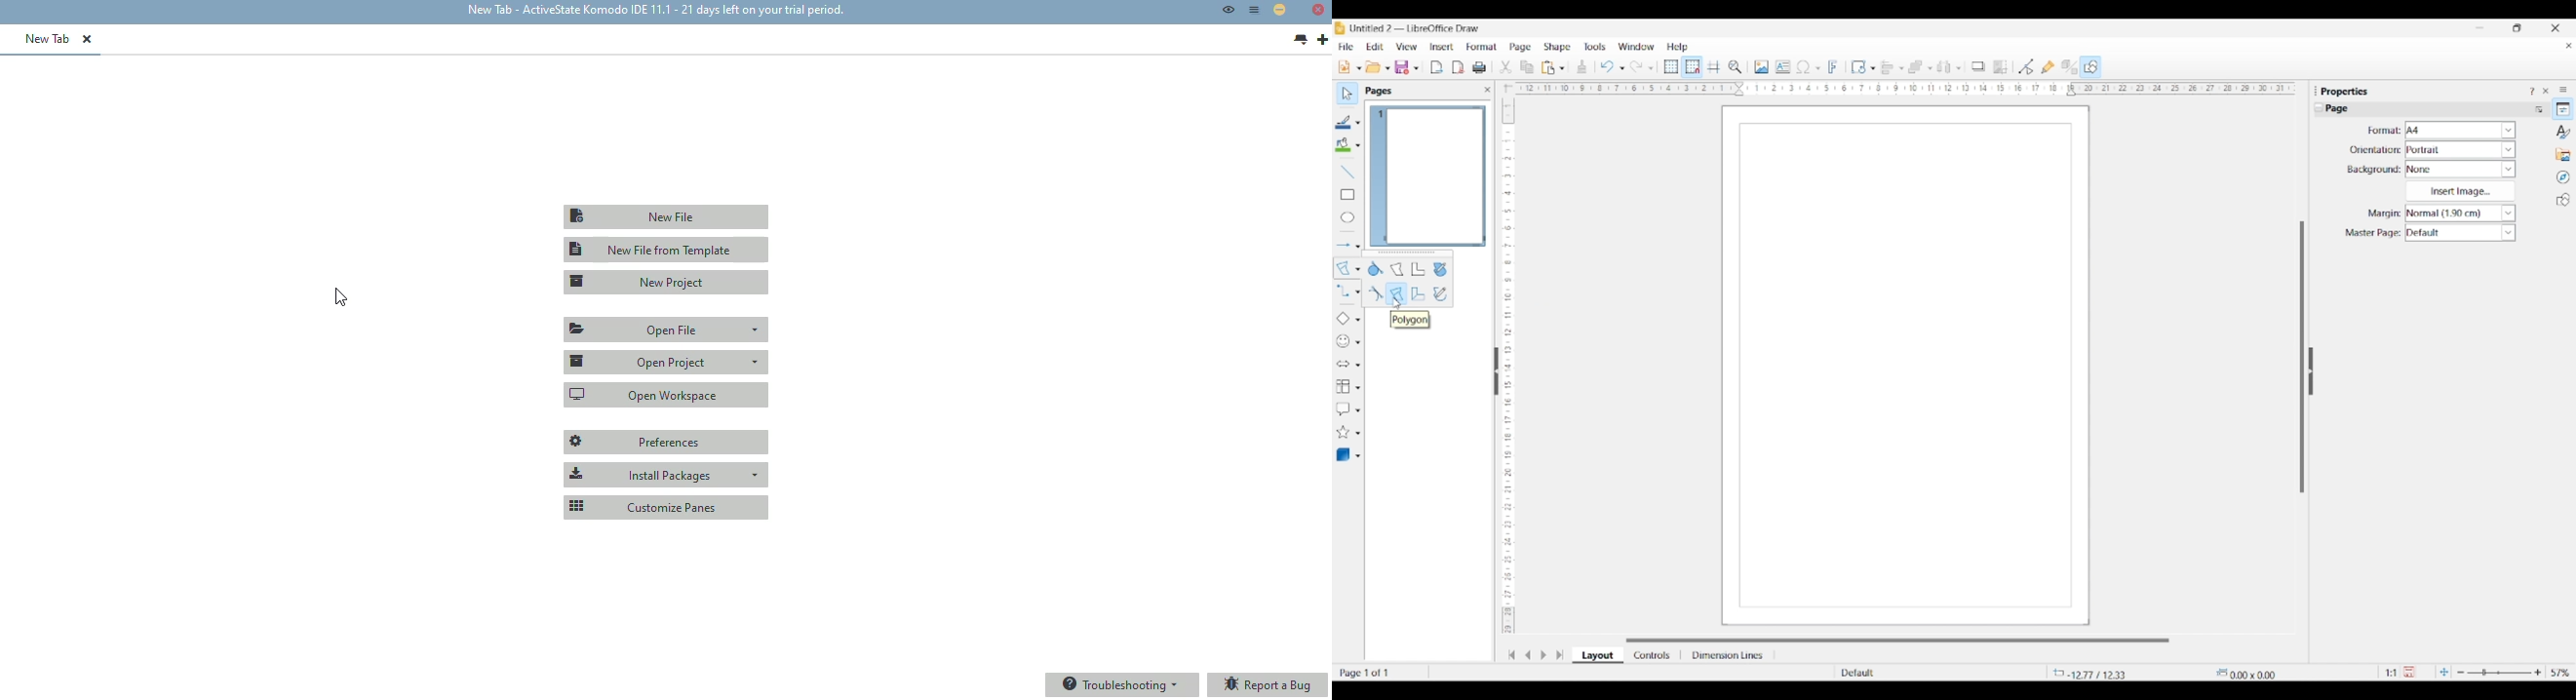  I want to click on Line color options, so click(1358, 123).